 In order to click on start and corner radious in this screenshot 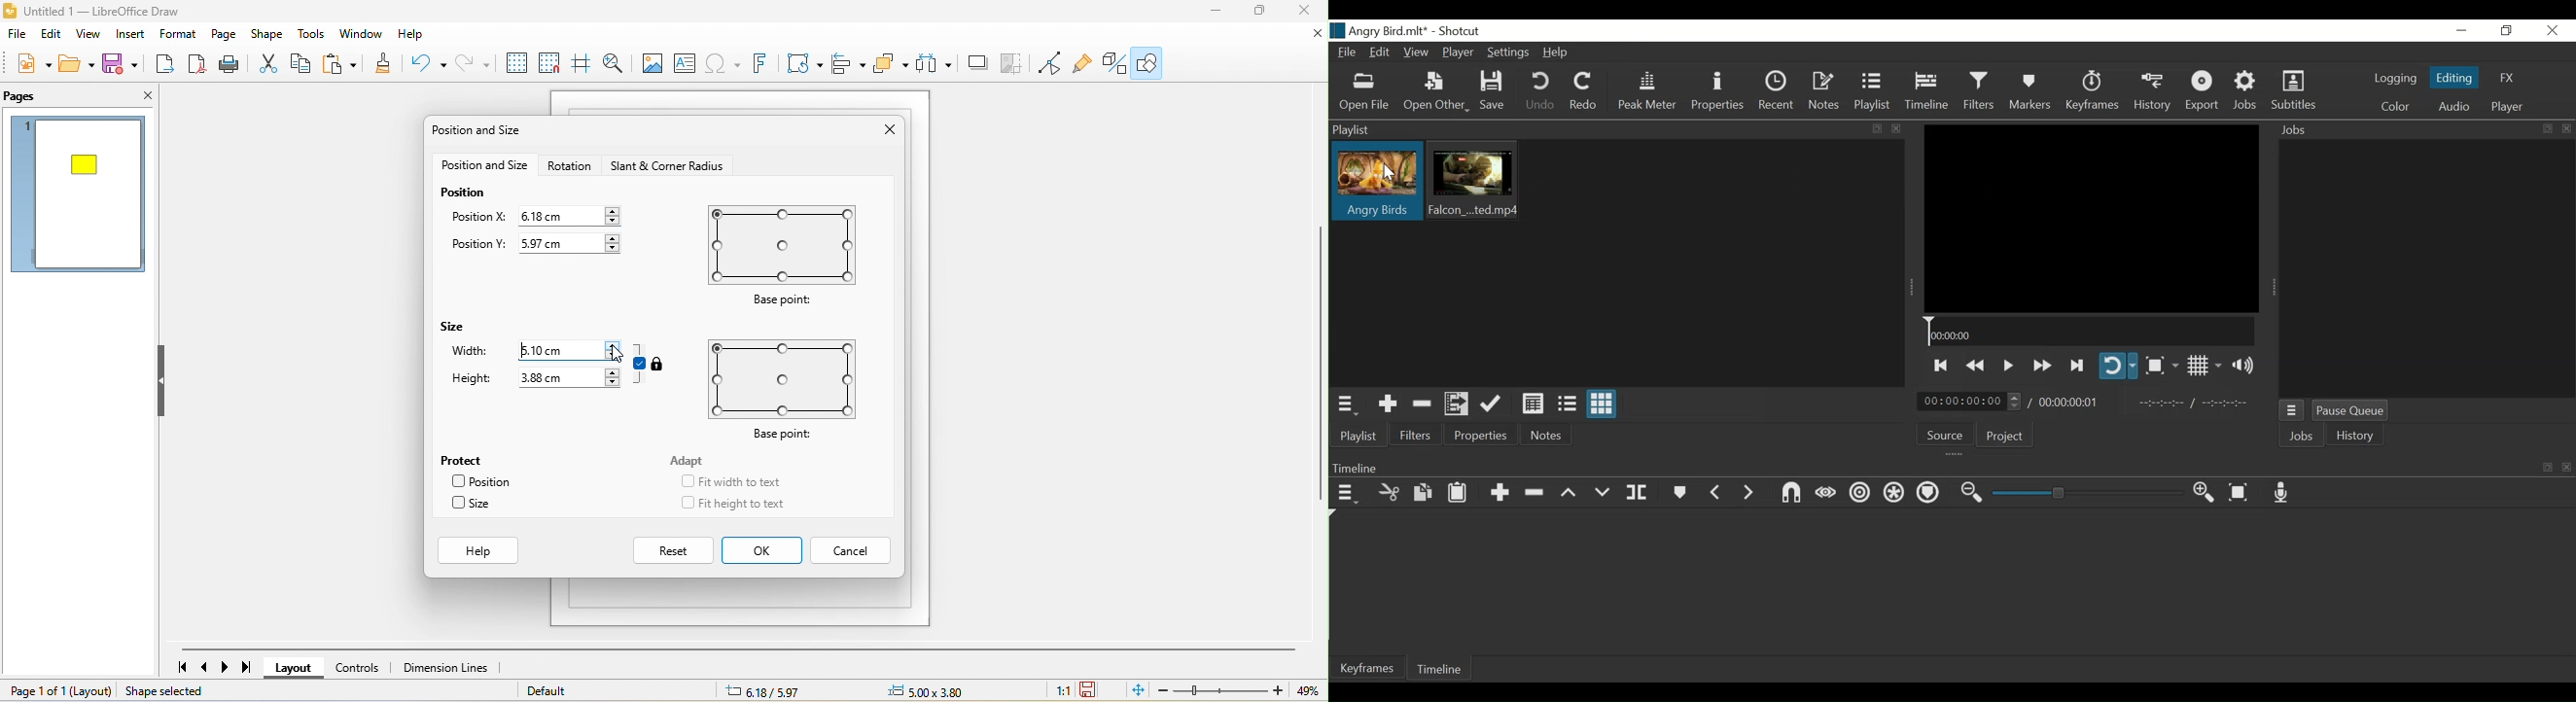, I will do `click(669, 166)`.